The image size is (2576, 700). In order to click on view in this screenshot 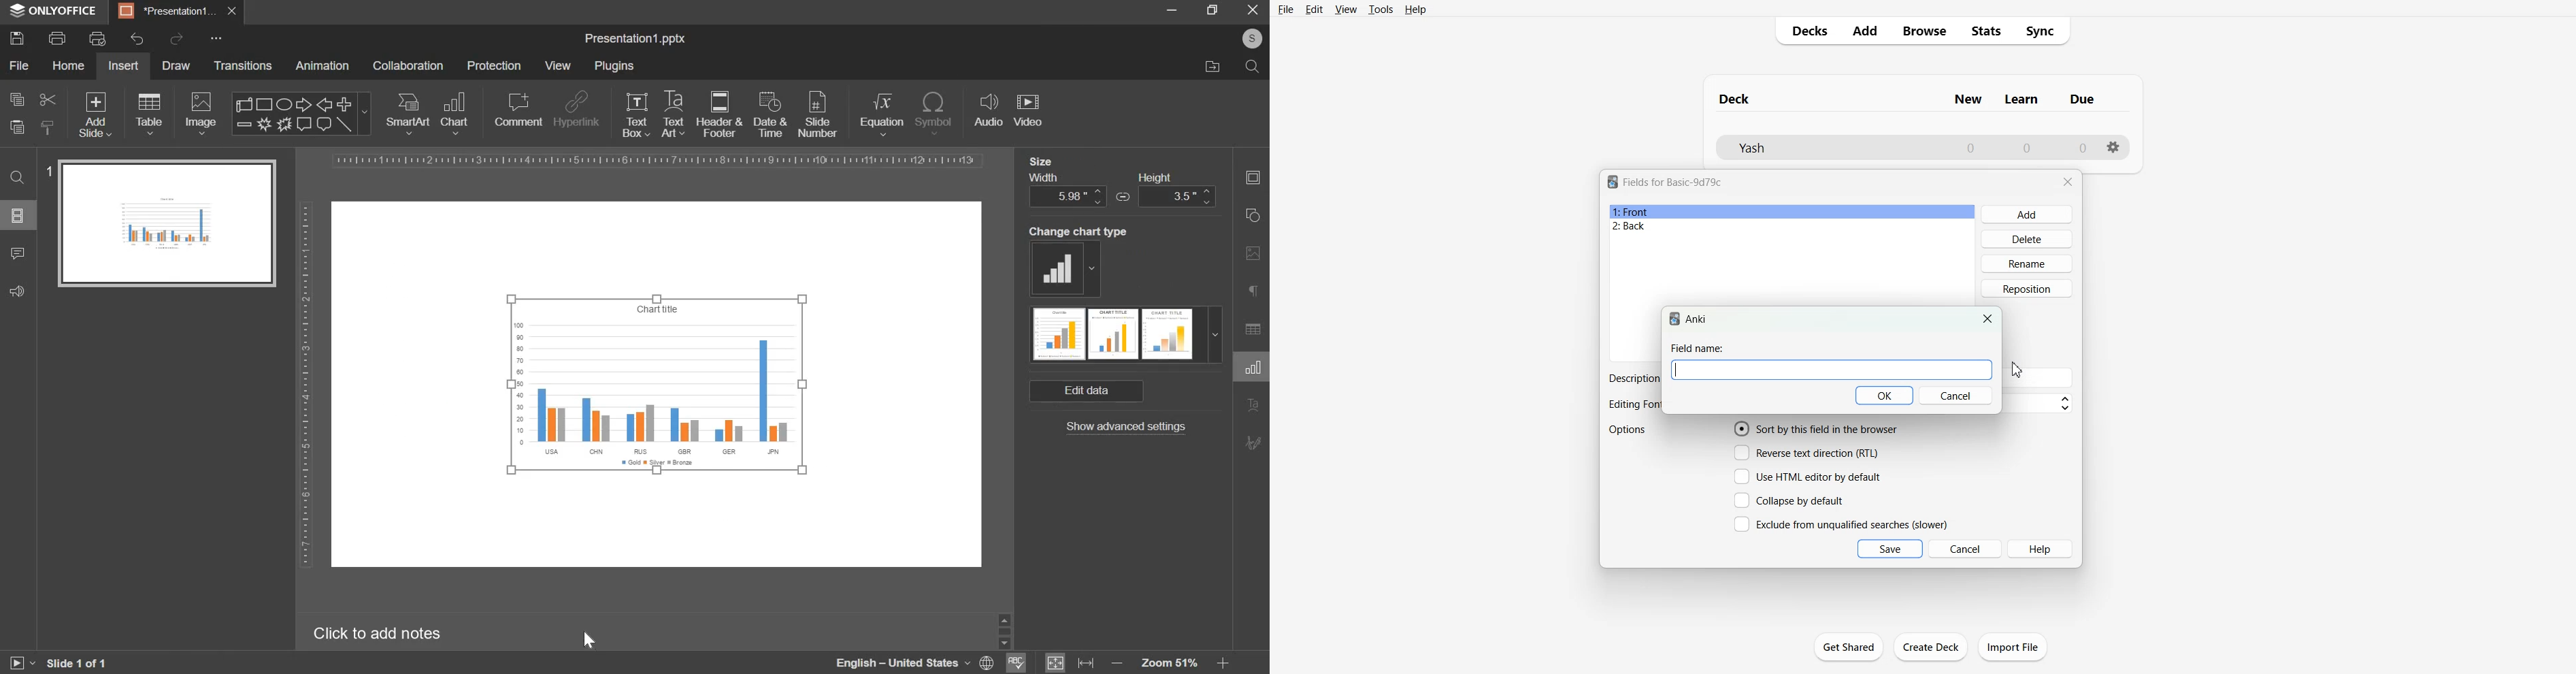, I will do `click(561, 66)`.